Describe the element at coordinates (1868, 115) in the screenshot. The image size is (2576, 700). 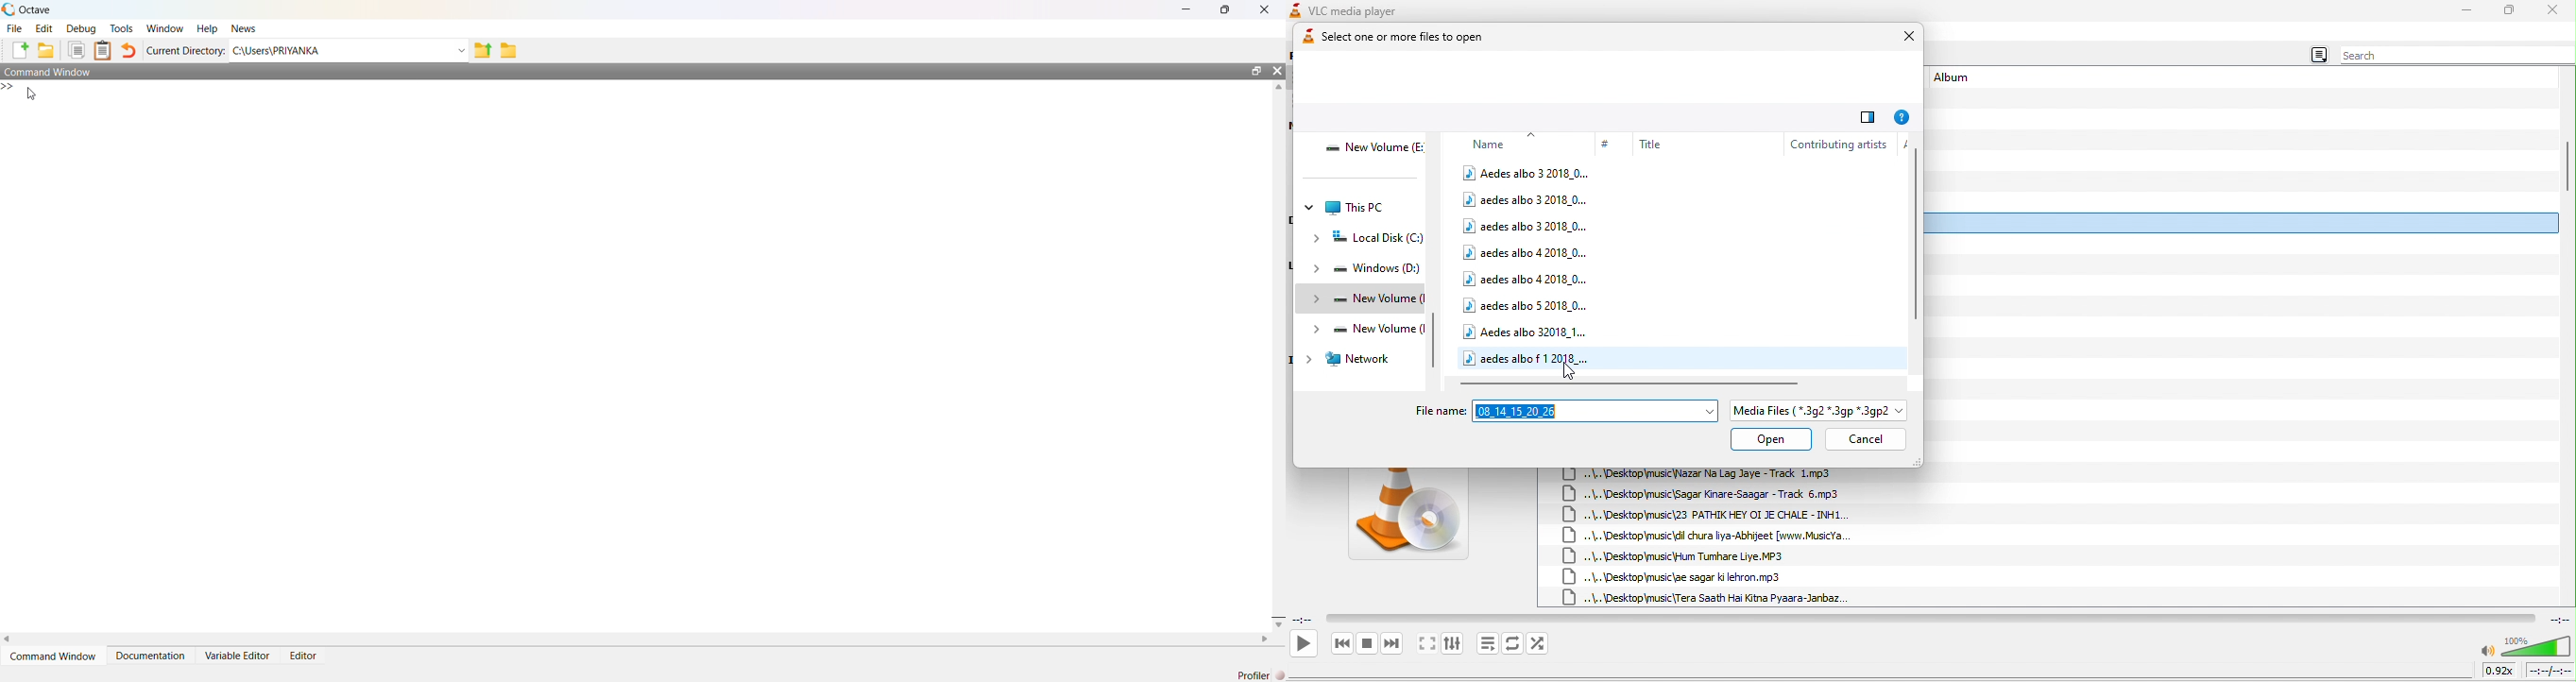
I see `change your view` at that location.